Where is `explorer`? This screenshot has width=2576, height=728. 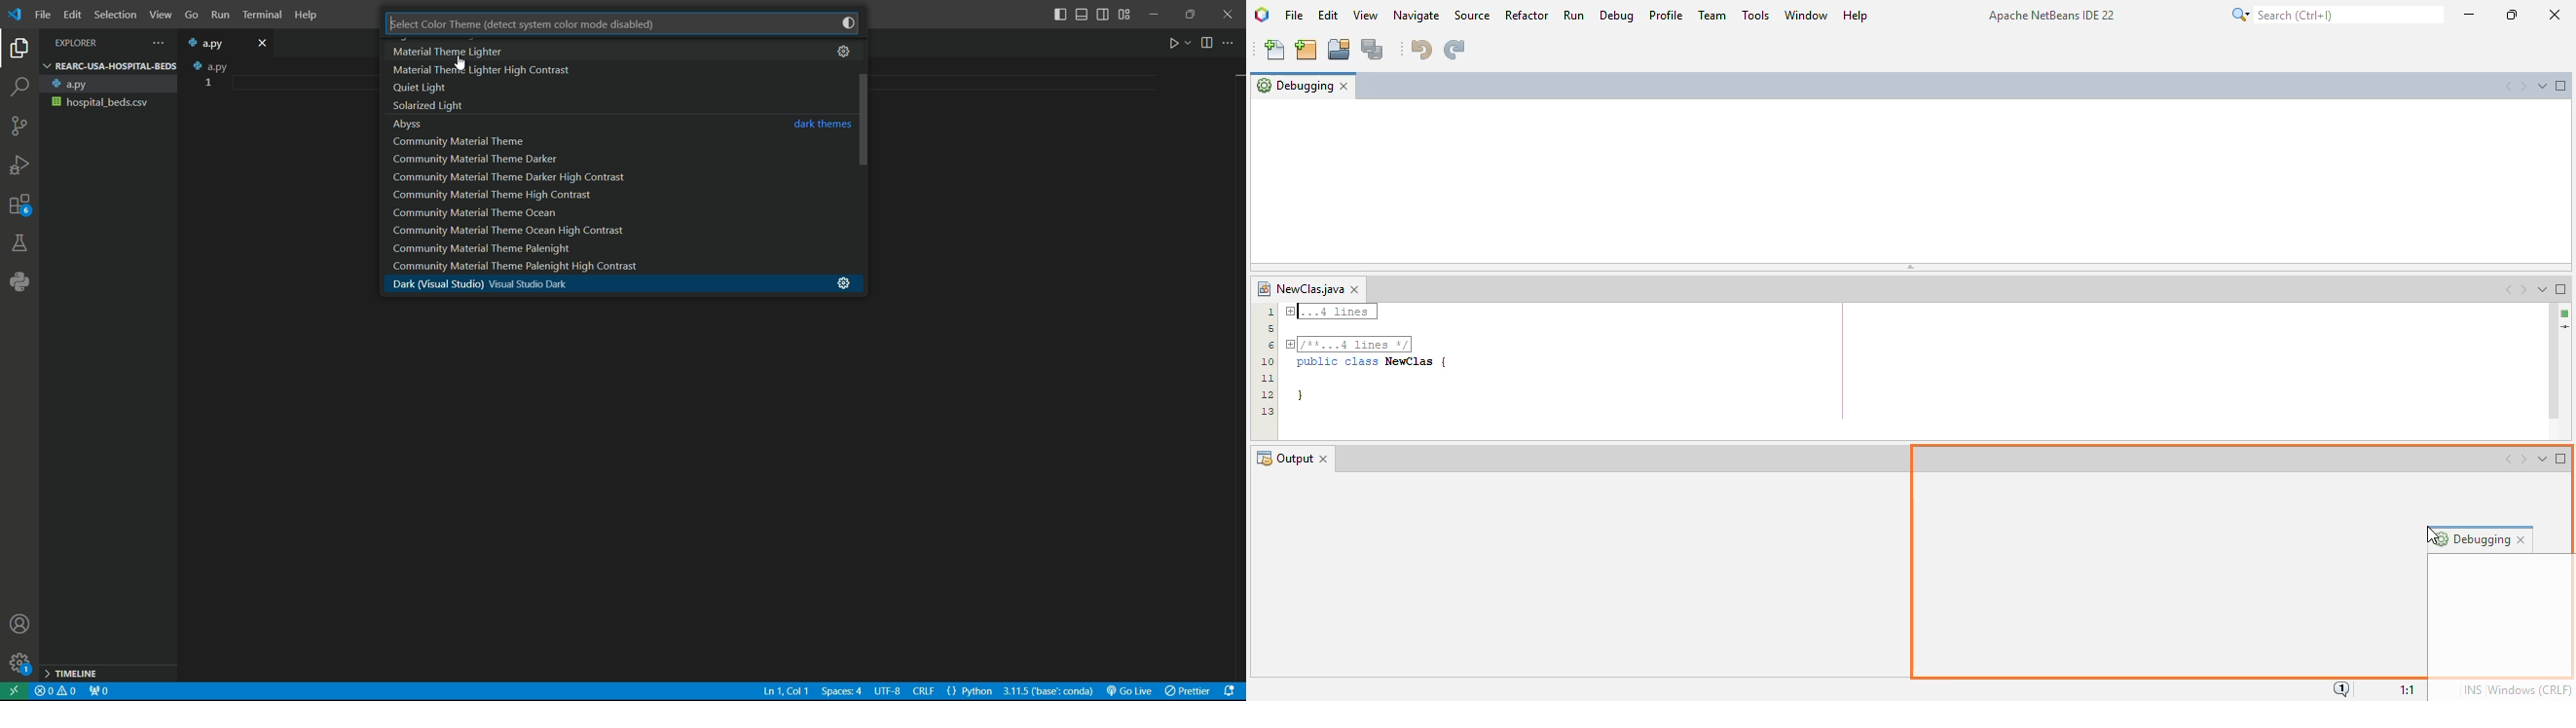
explorer is located at coordinates (20, 51).